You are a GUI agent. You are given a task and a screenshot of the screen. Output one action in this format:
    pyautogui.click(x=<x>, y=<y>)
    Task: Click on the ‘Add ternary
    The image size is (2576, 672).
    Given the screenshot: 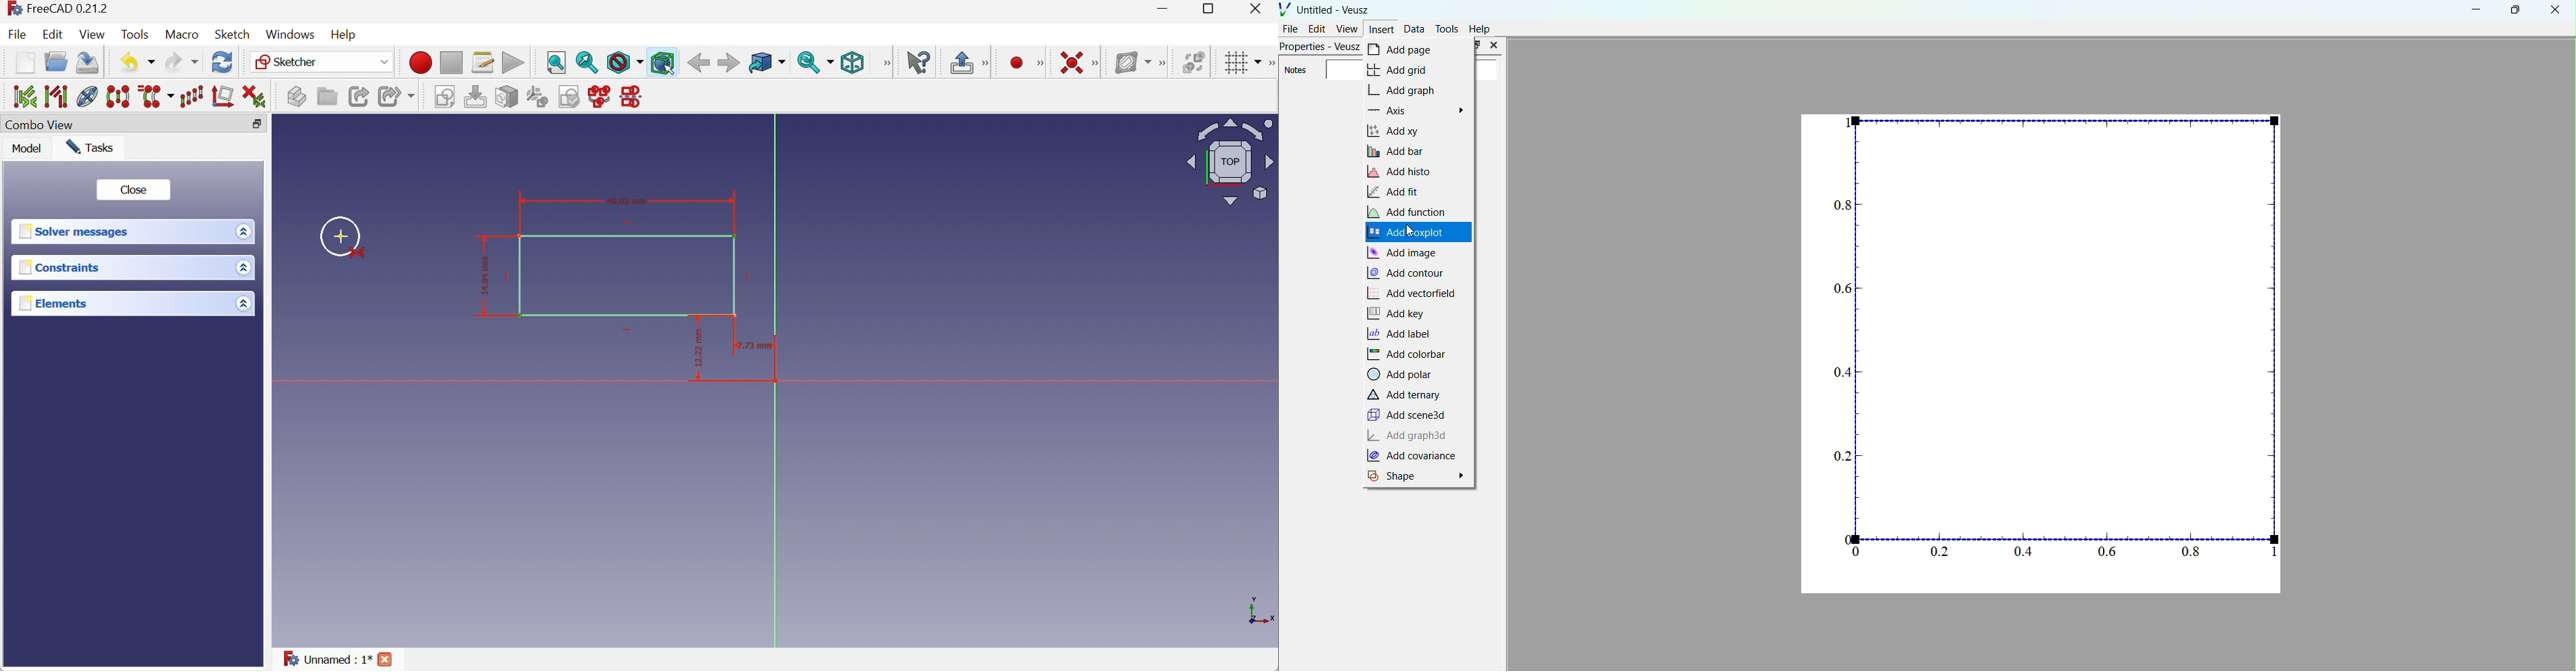 What is the action you would take?
    pyautogui.click(x=1407, y=396)
    